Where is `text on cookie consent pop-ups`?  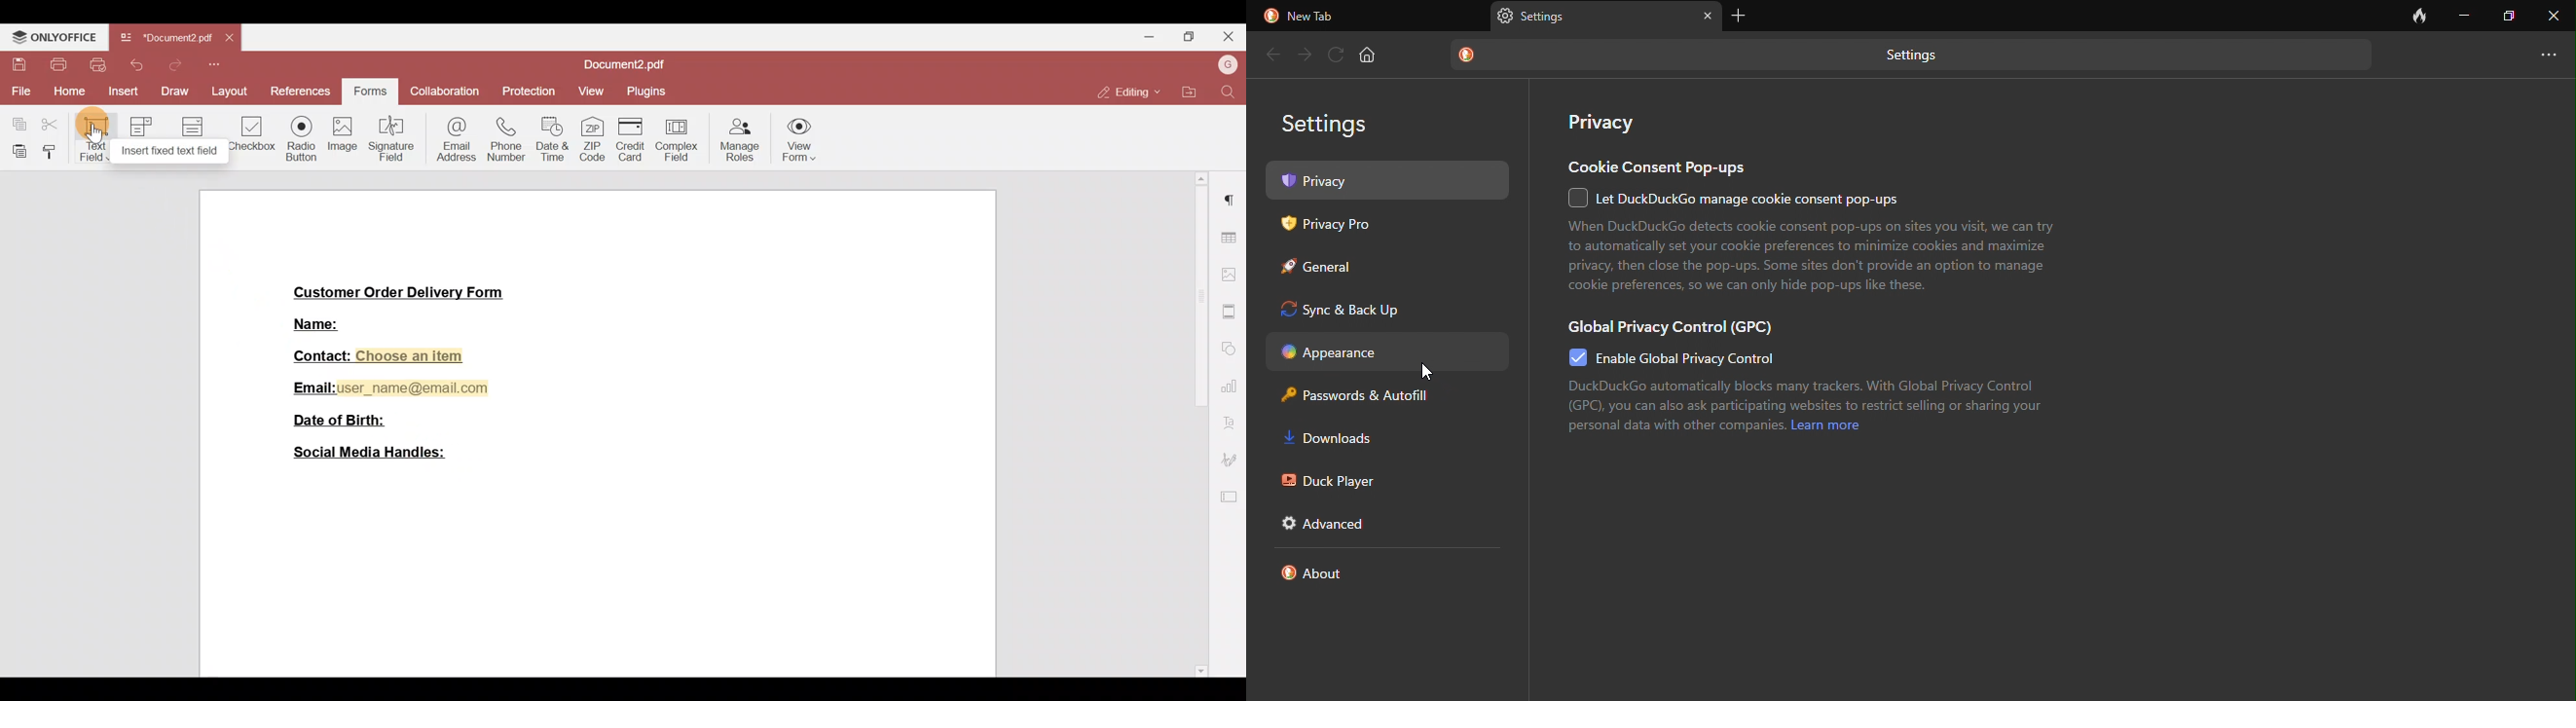
text on cookie consent pop-ups is located at coordinates (1819, 255).